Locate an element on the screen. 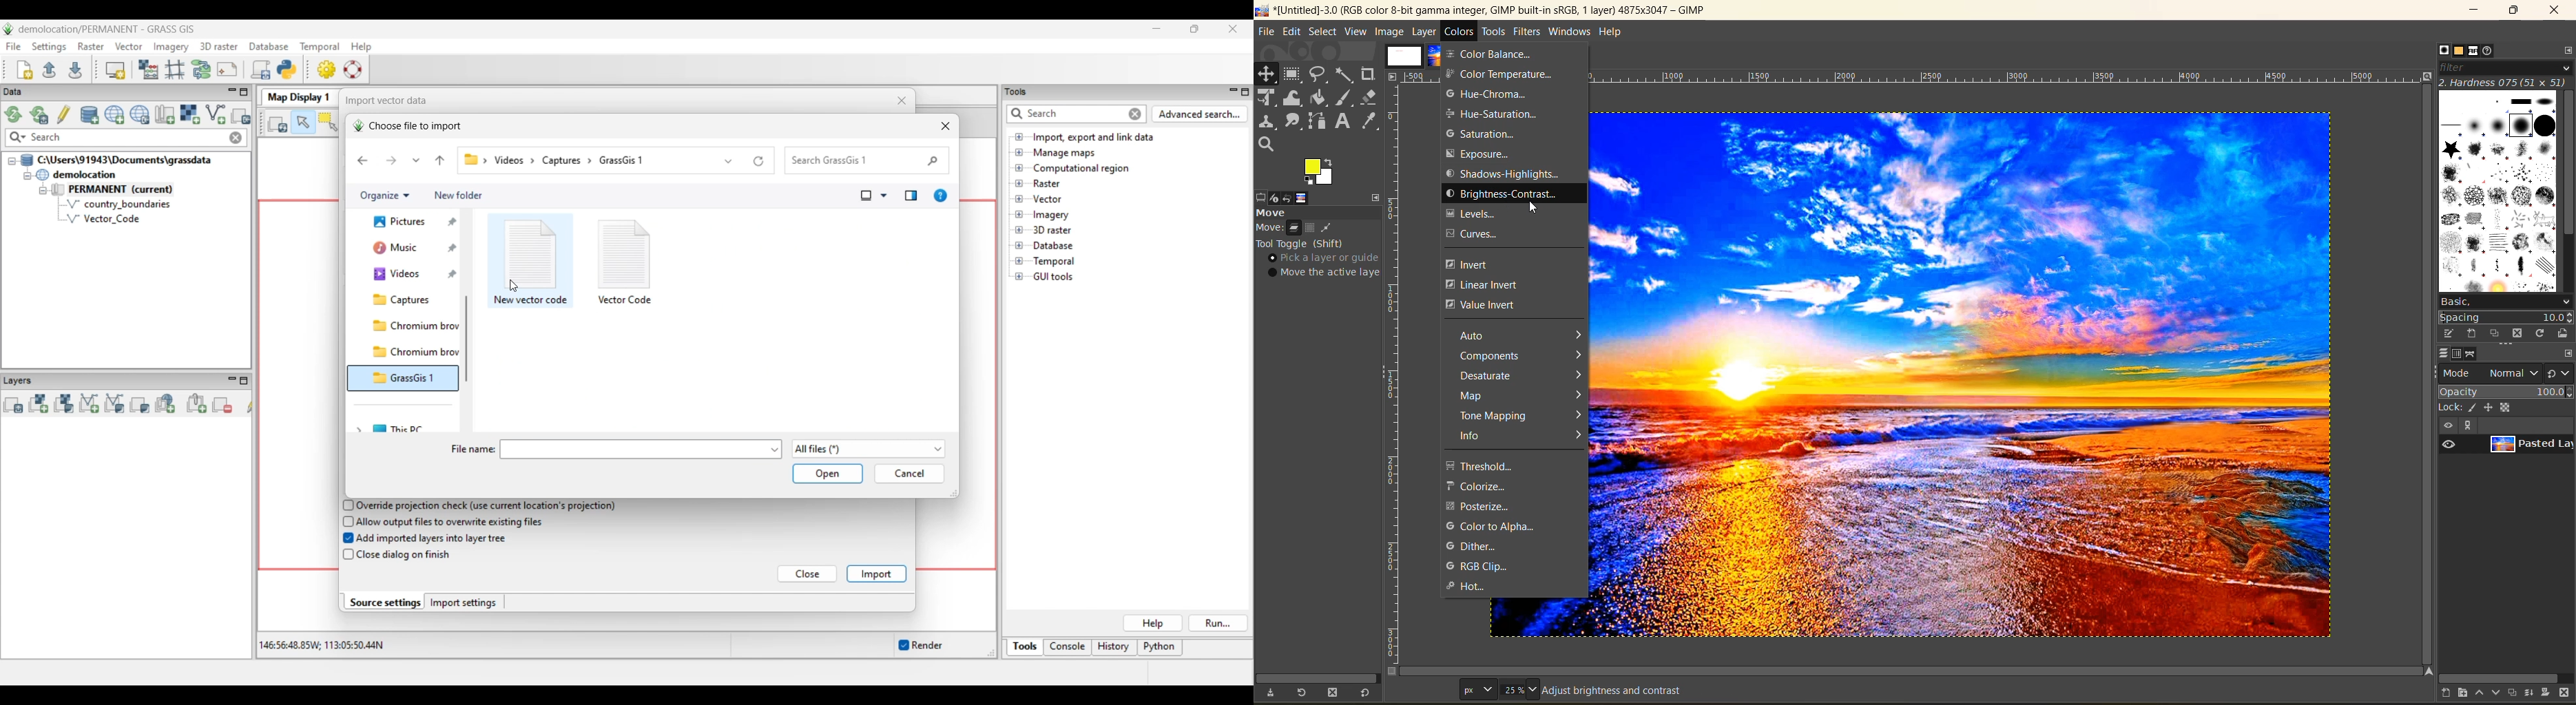  Cartographic composer is located at coordinates (227, 70).